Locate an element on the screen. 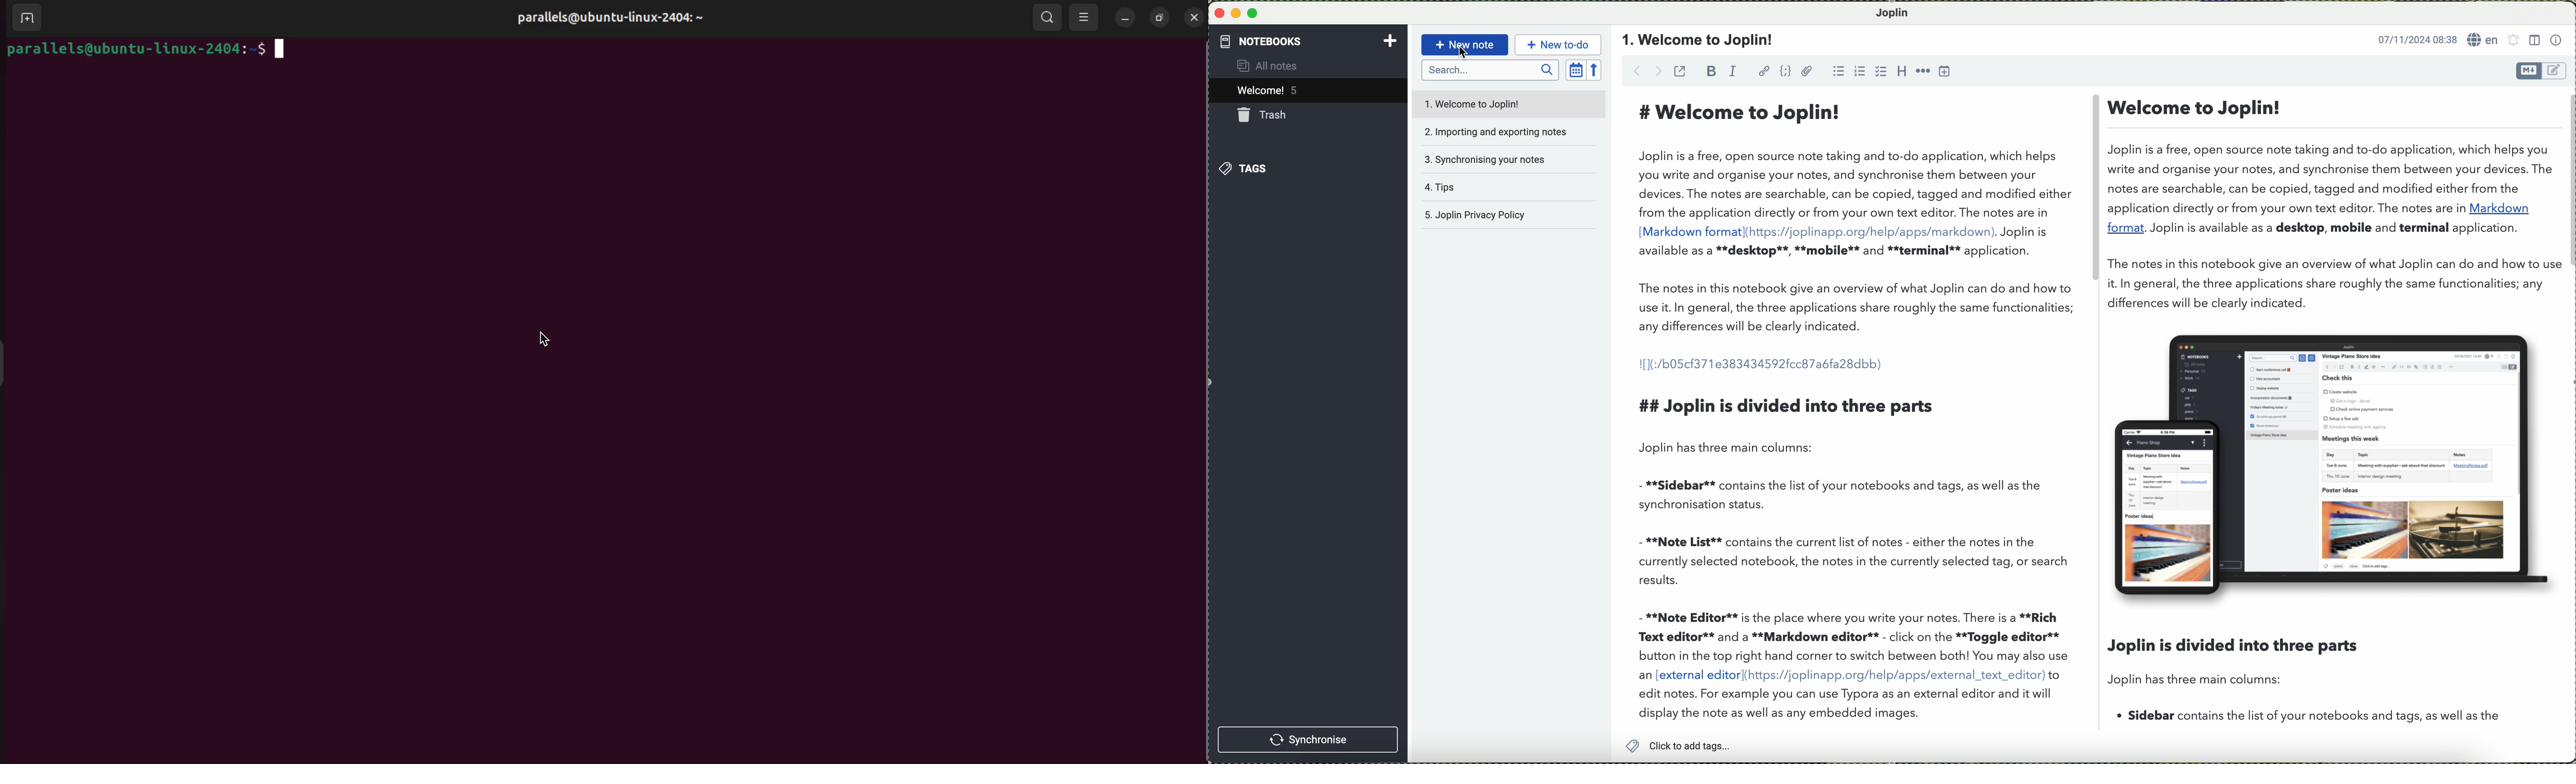  cursor is located at coordinates (544, 338).